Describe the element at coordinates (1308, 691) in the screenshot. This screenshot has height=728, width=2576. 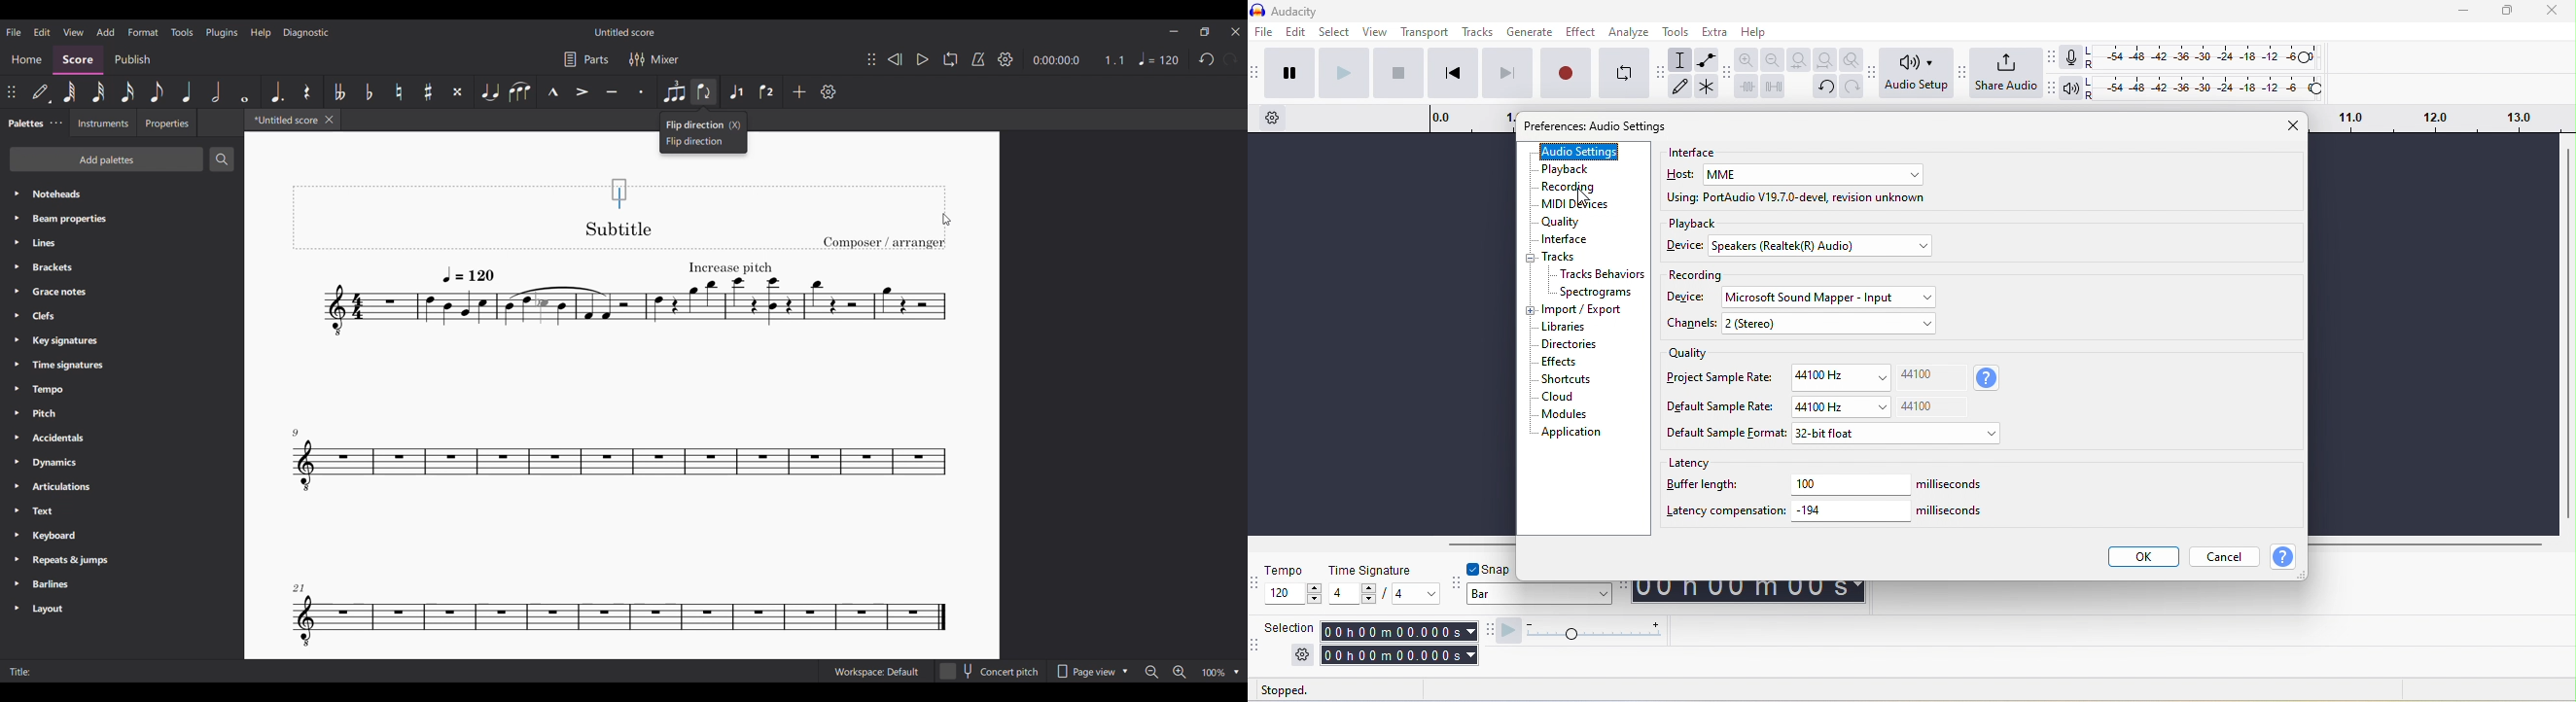
I see `stopped` at that location.